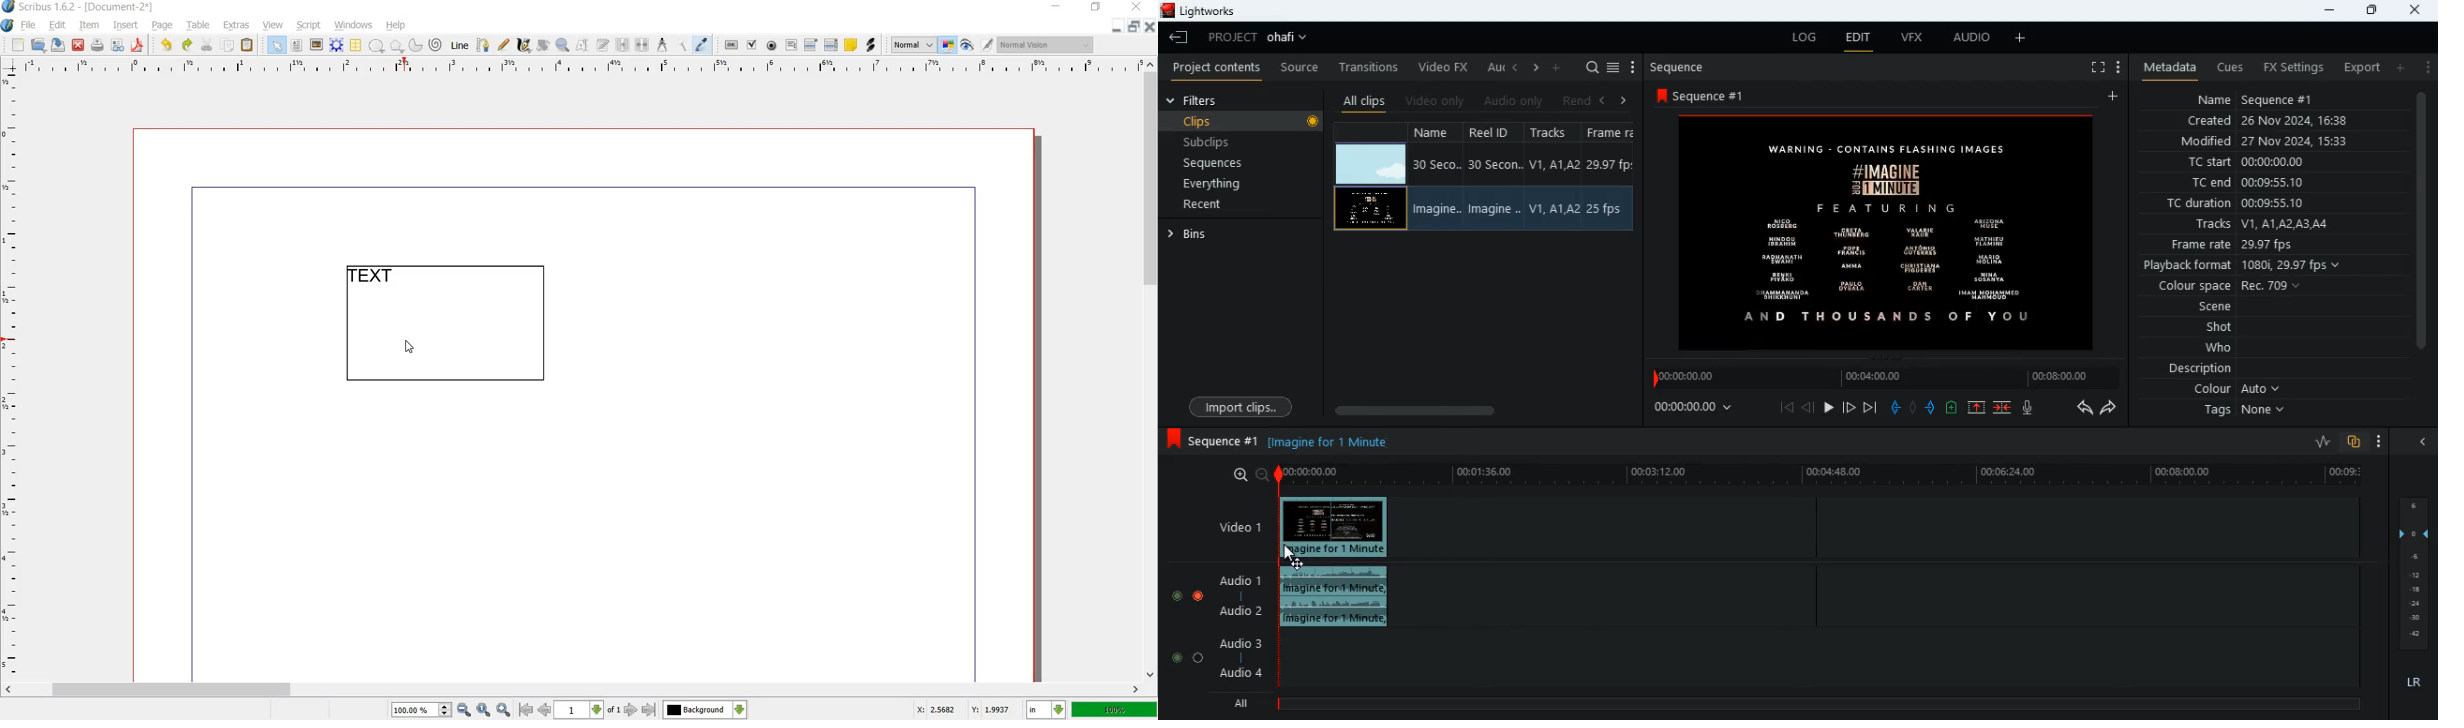 This screenshot has height=728, width=2464. What do you see at coordinates (1213, 438) in the screenshot?
I see `sequence` at bounding box center [1213, 438].